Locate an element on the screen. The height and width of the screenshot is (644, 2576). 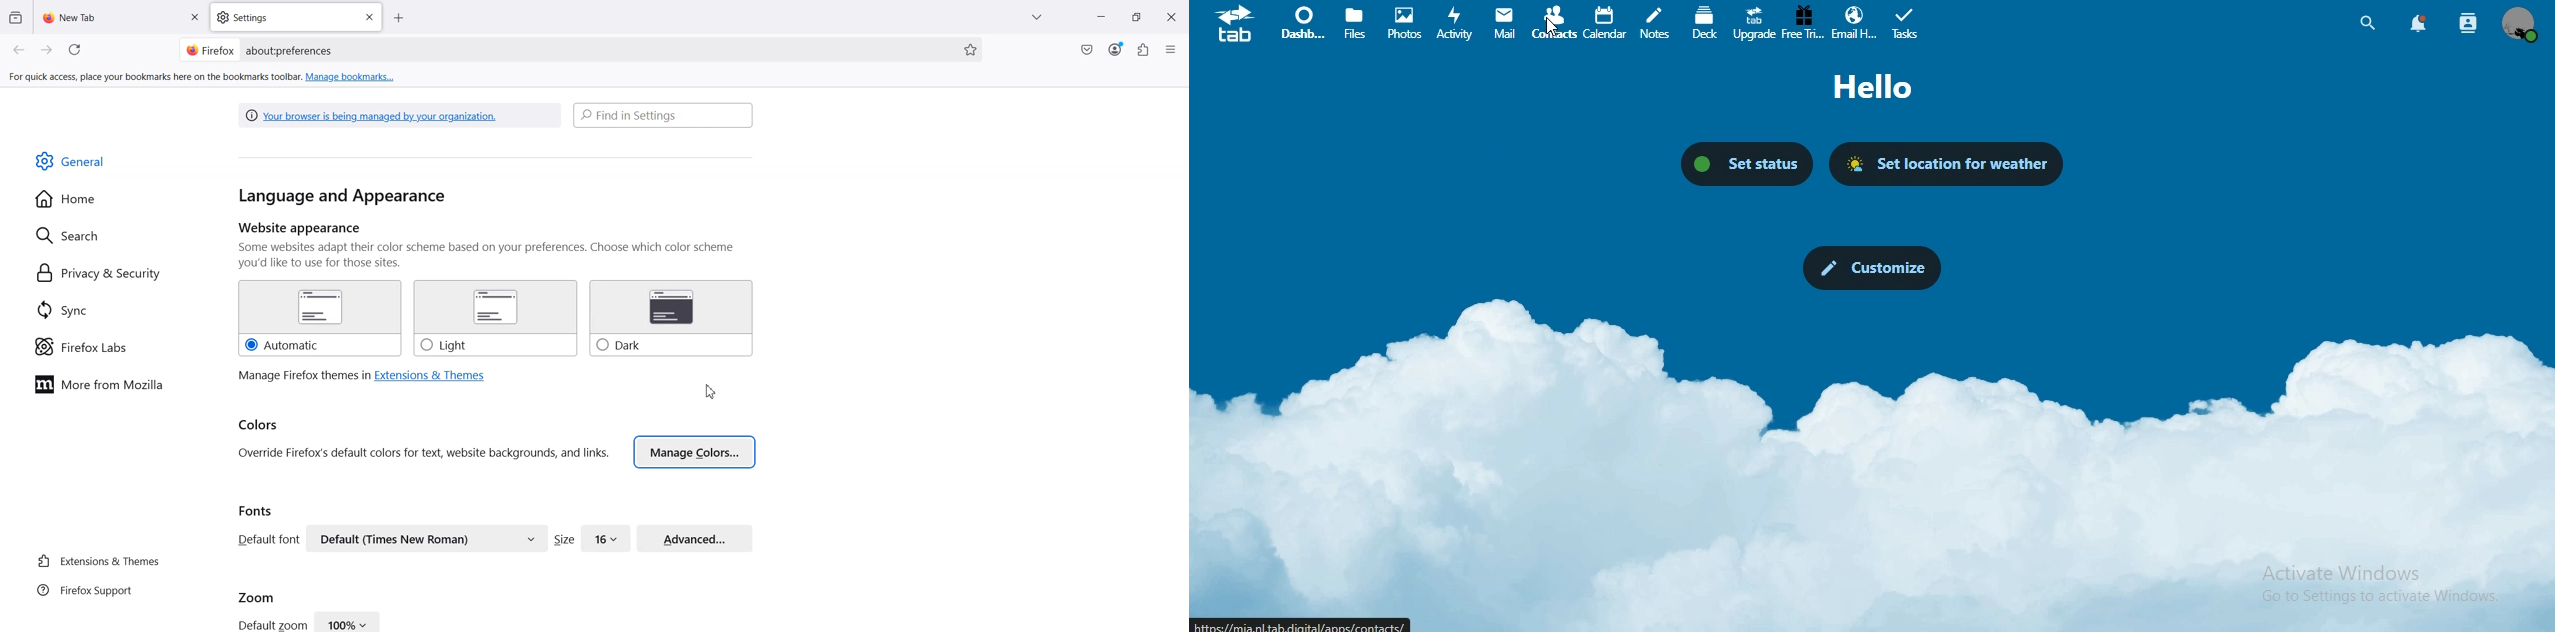
Cursor is located at coordinates (711, 390).